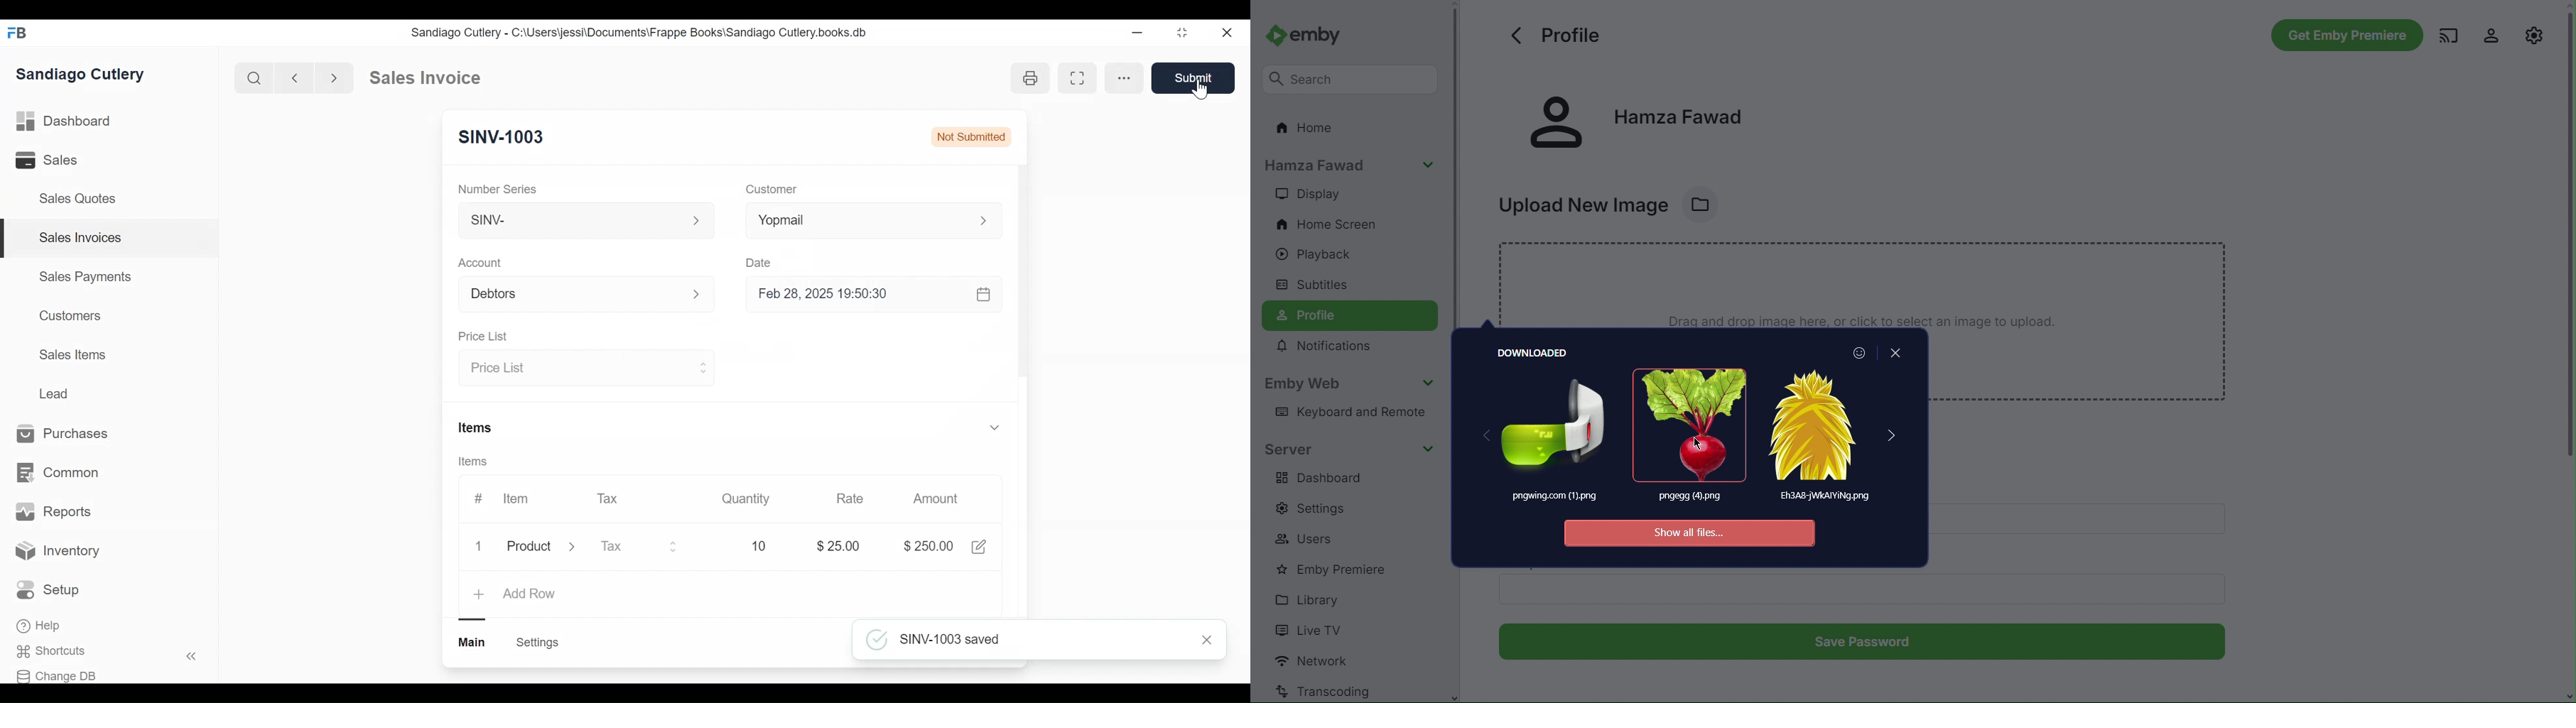 The height and width of the screenshot is (728, 2576). What do you see at coordinates (1127, 77) in the screenshot?
I see `more` at bounding box center [1127, 77].